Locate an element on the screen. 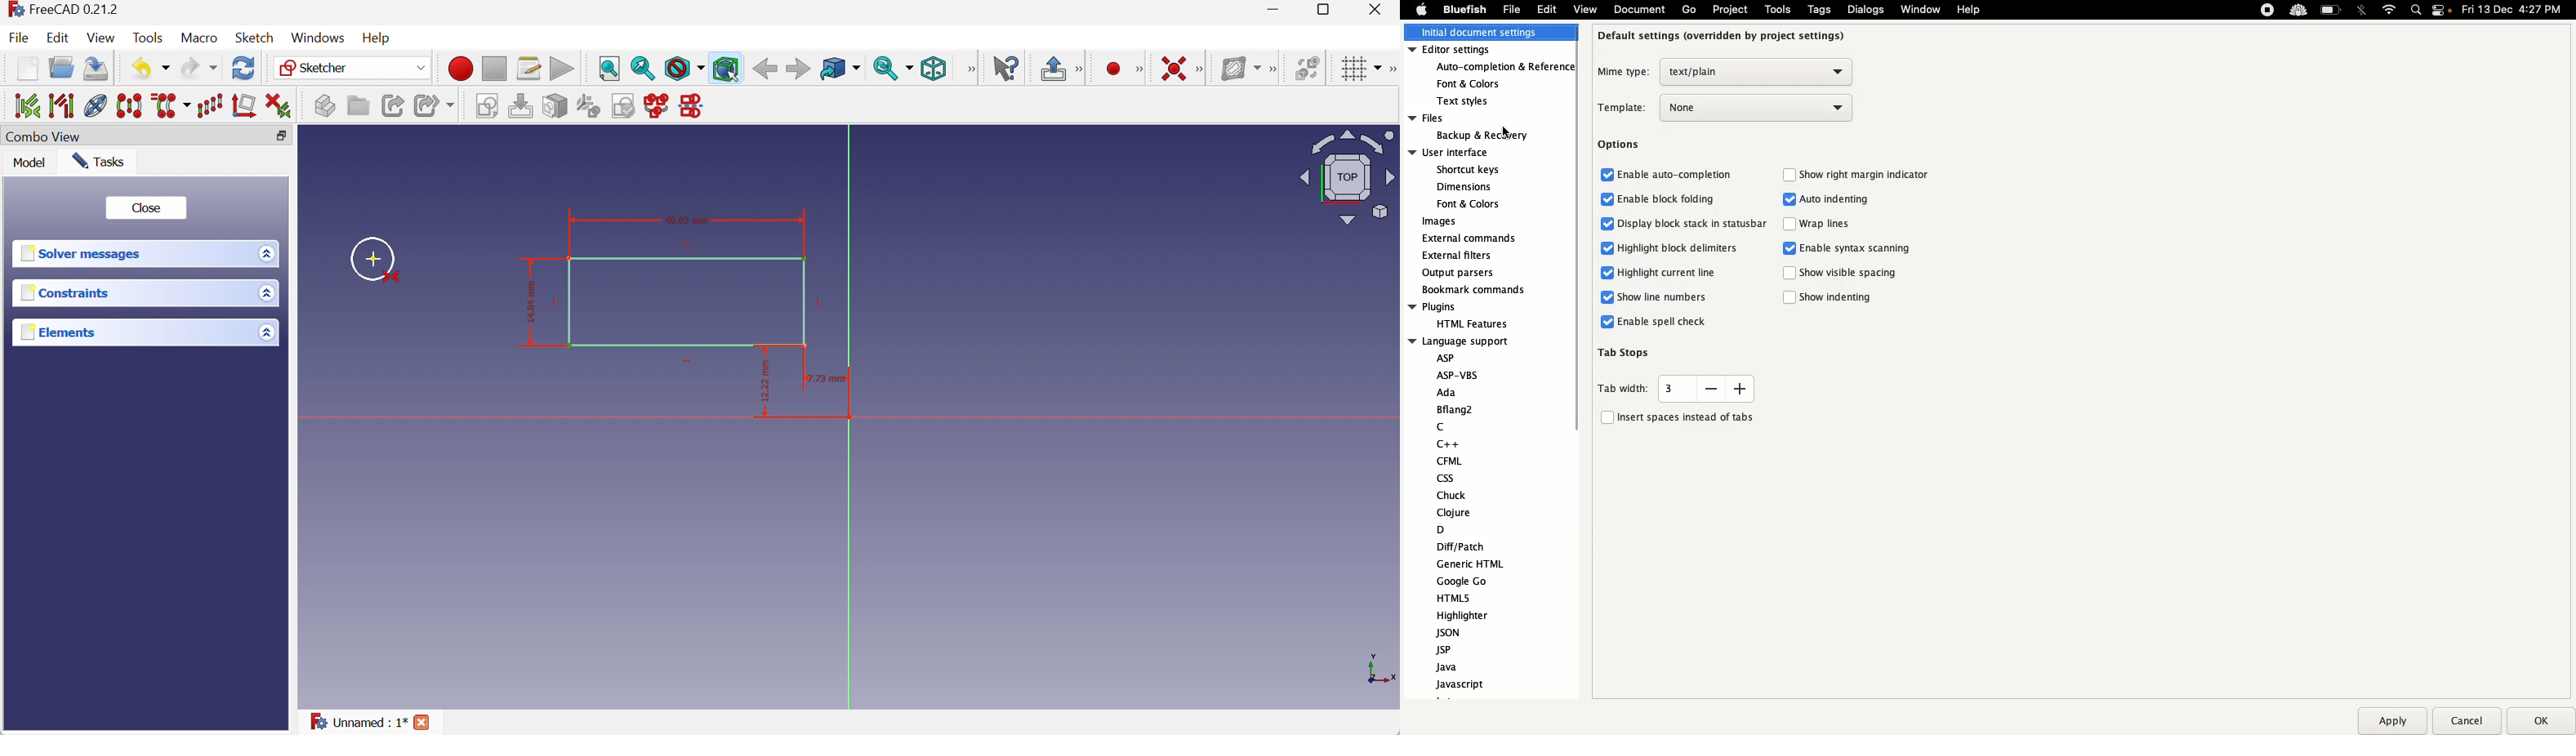 Image resolution: width=2576 pixels, height=756 pixels. [Sketcher B-spline tools] is located at coordinates (1275, 69).